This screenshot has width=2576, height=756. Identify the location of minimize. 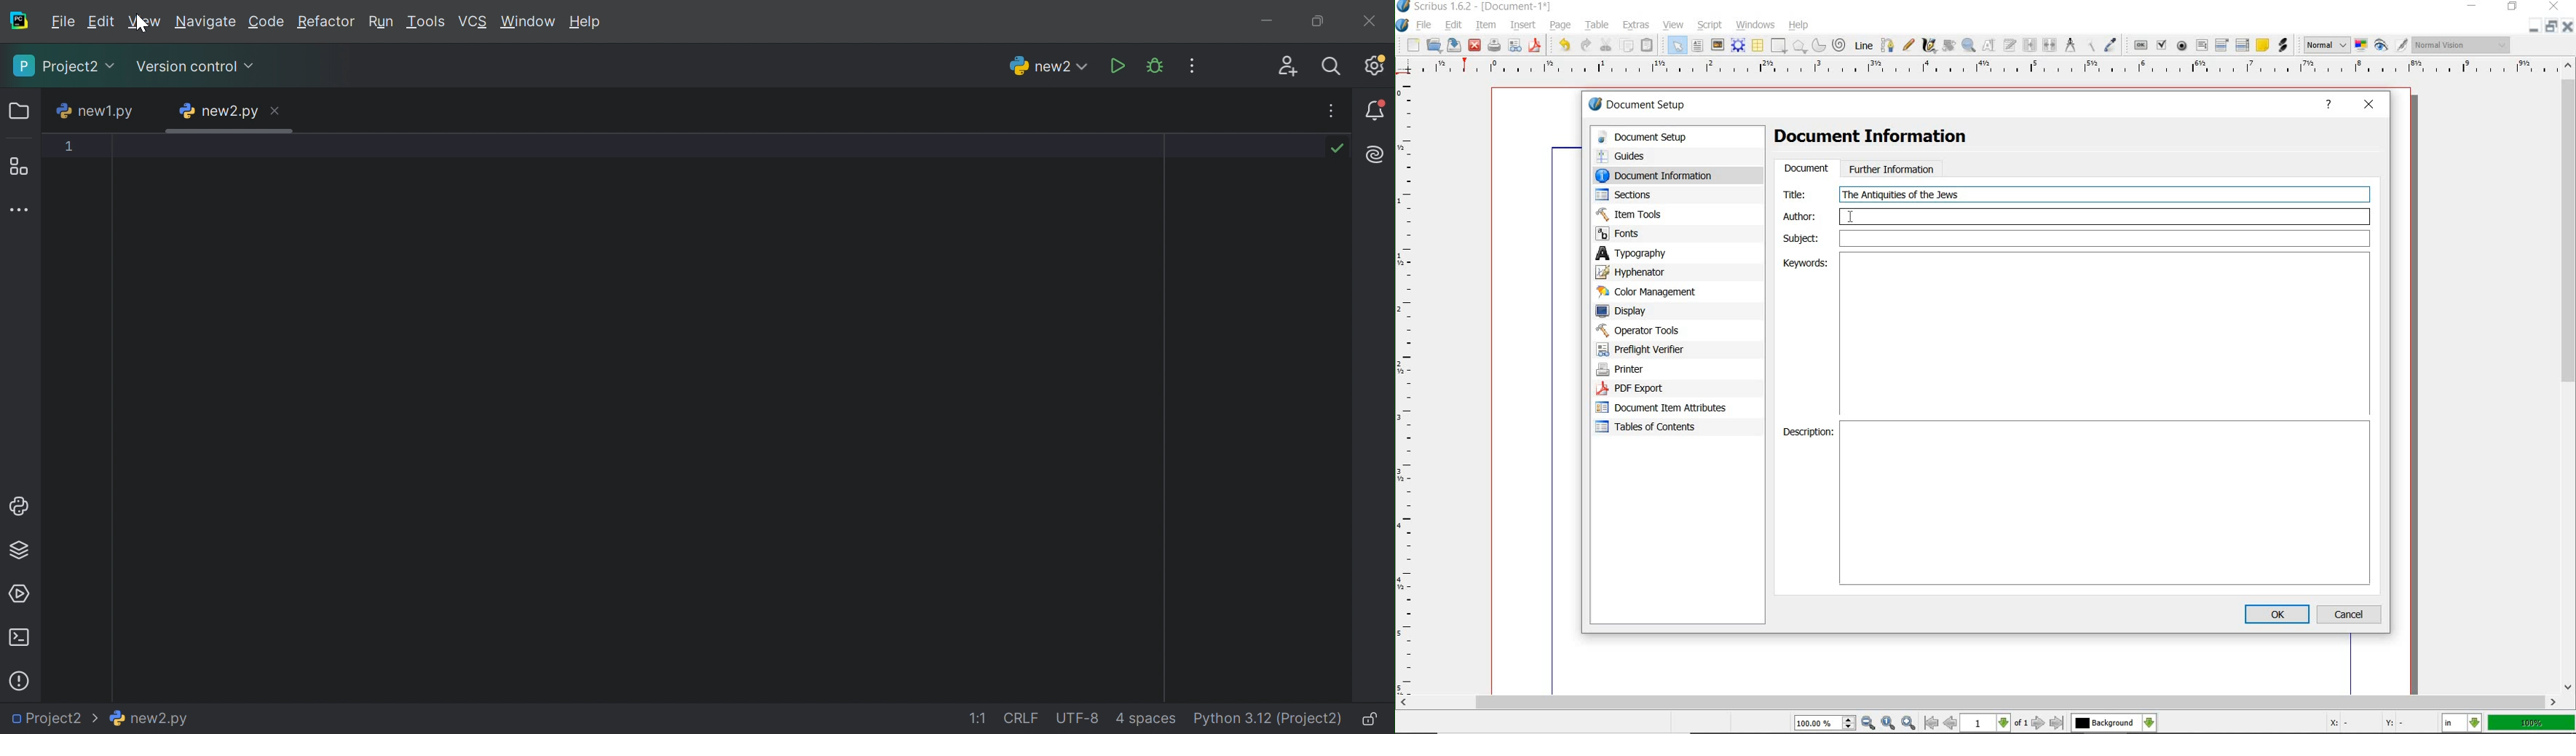
(2535, 25).